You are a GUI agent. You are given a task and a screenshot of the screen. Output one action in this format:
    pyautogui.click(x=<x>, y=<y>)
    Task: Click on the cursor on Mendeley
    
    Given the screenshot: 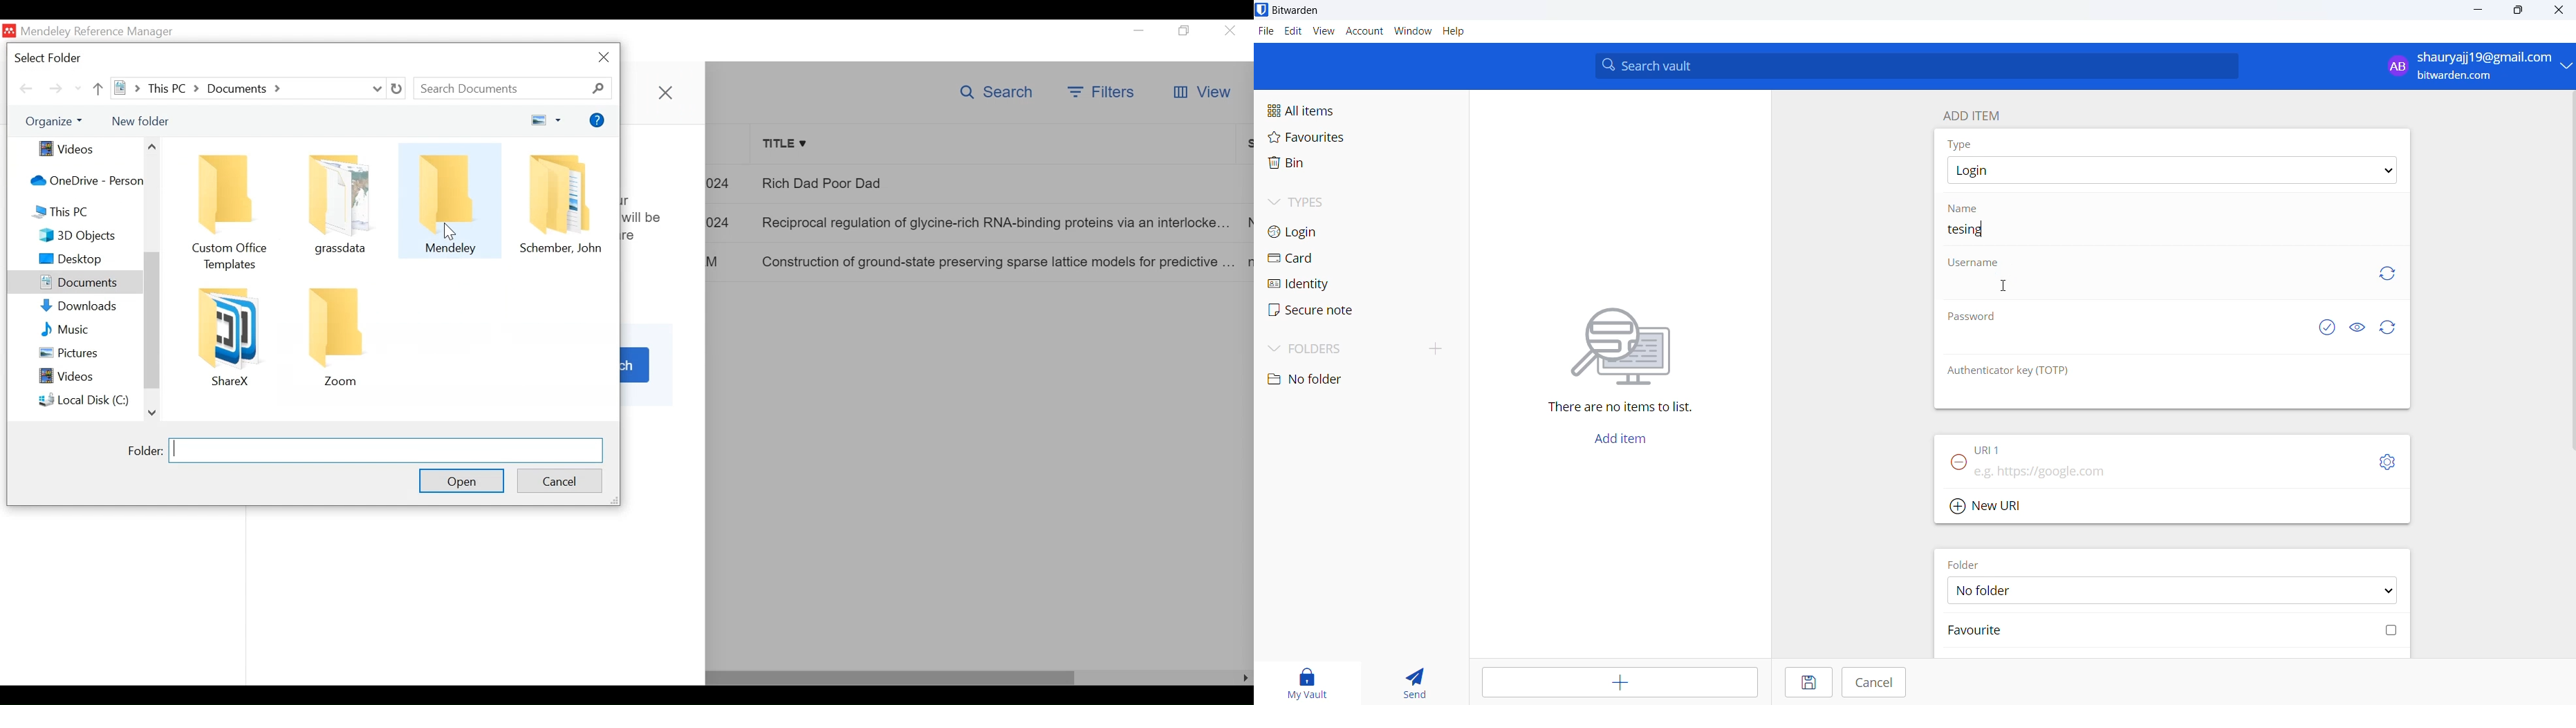 What is the action you would take?
    pyautogui.click(x=456, y=227)
    